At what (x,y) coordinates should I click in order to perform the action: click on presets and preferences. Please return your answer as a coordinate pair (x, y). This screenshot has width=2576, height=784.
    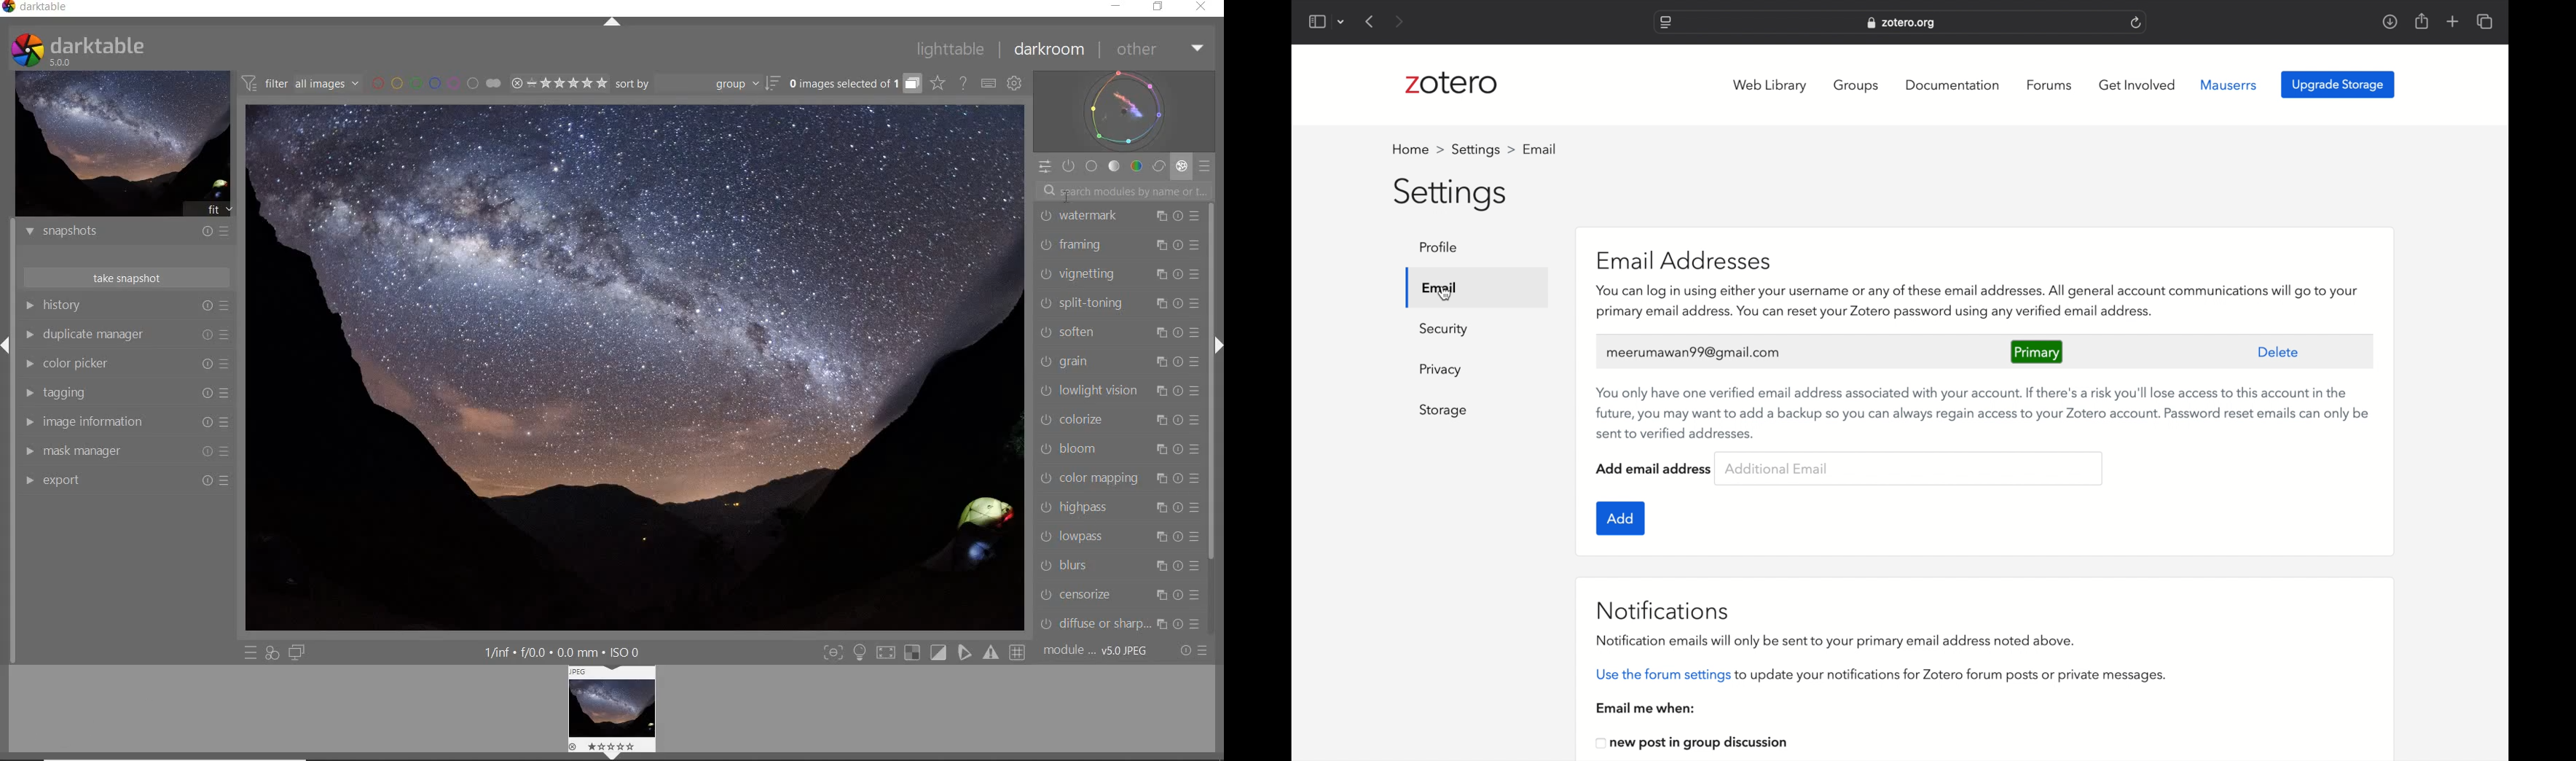
    Looking at the image, I should click on (225, 305).